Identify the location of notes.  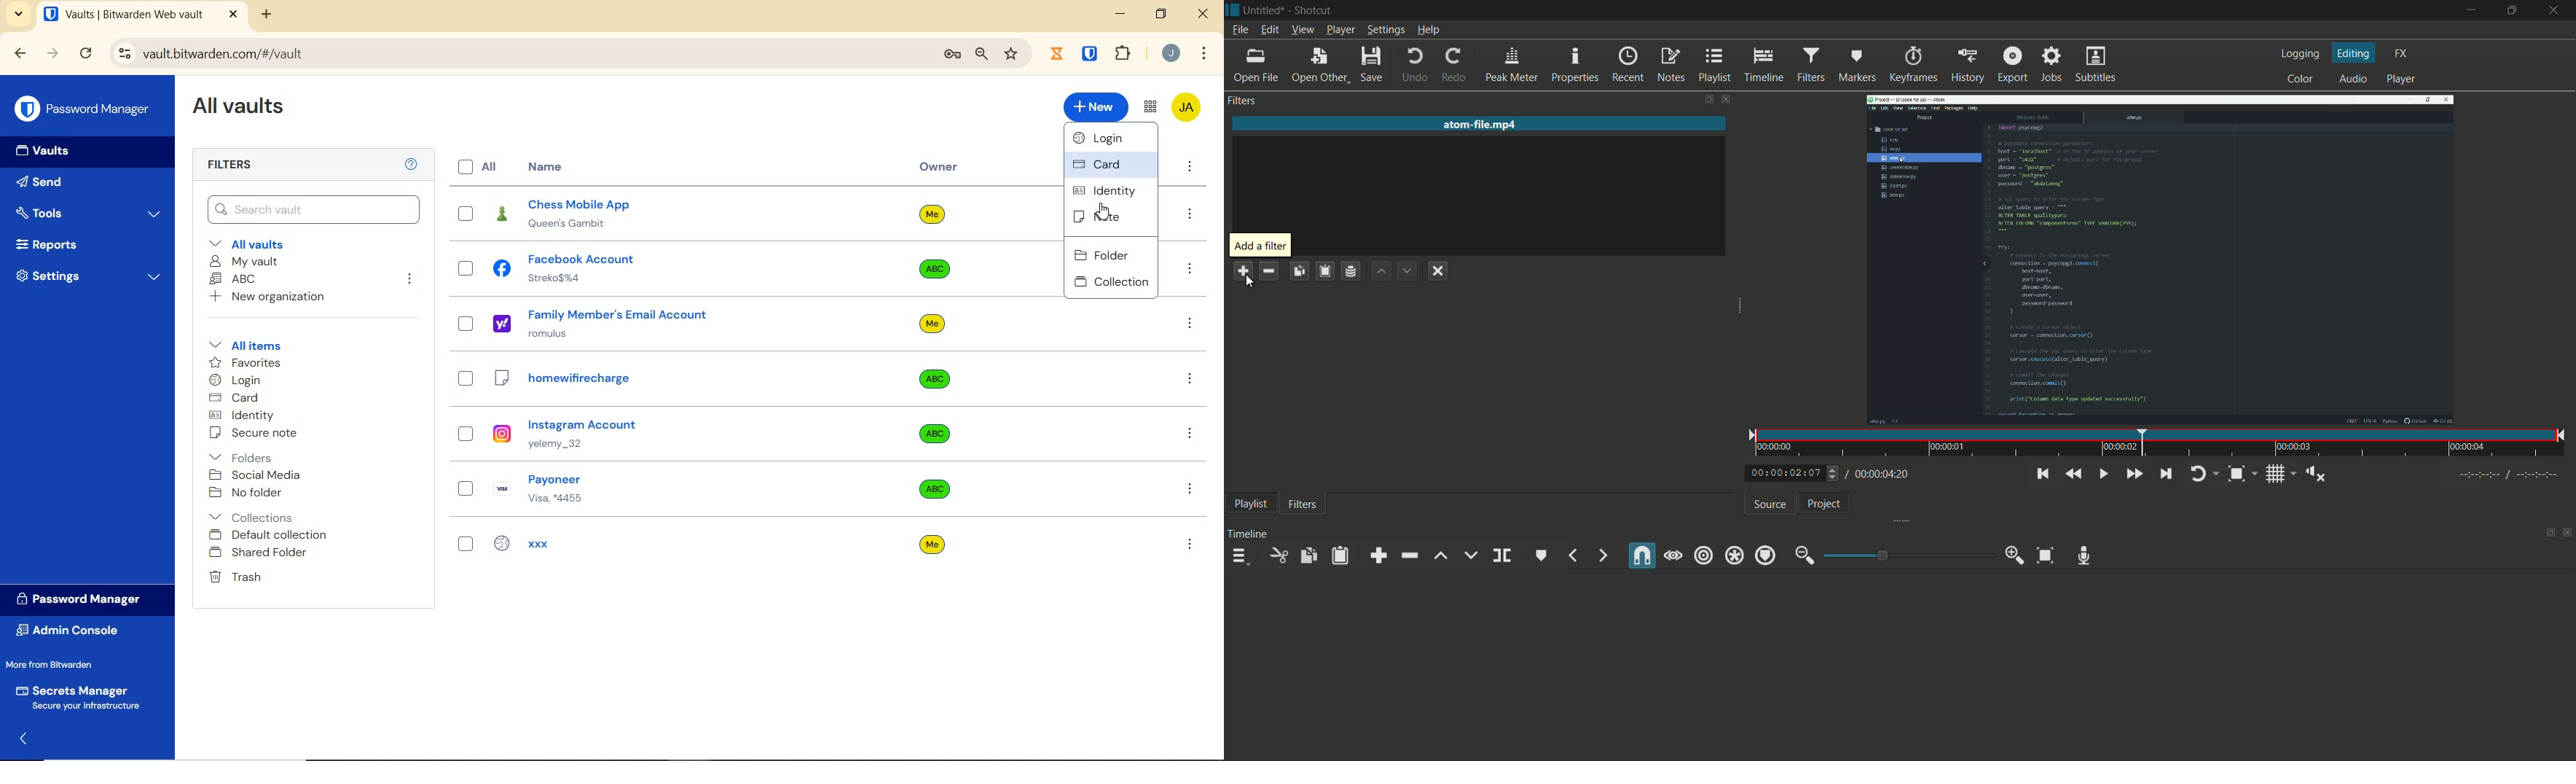
(1670, 66).